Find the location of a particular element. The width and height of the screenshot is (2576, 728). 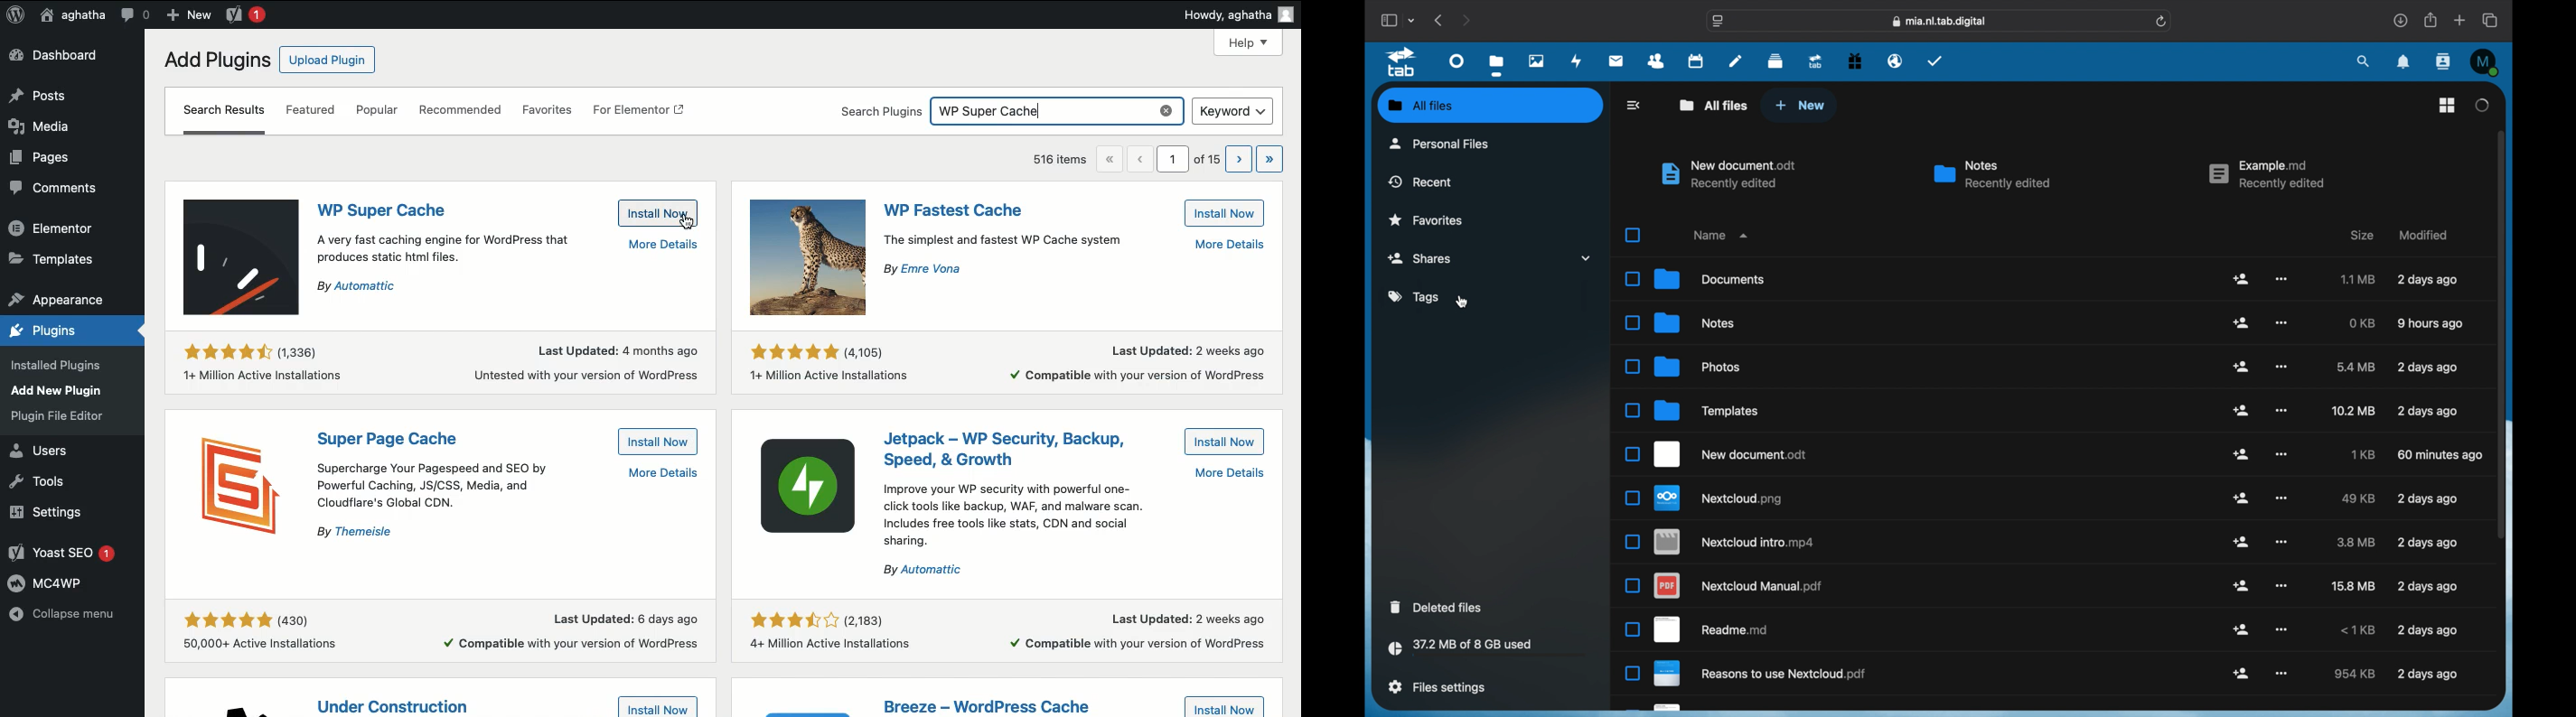

Favorites is located at coordinates (547, 108).